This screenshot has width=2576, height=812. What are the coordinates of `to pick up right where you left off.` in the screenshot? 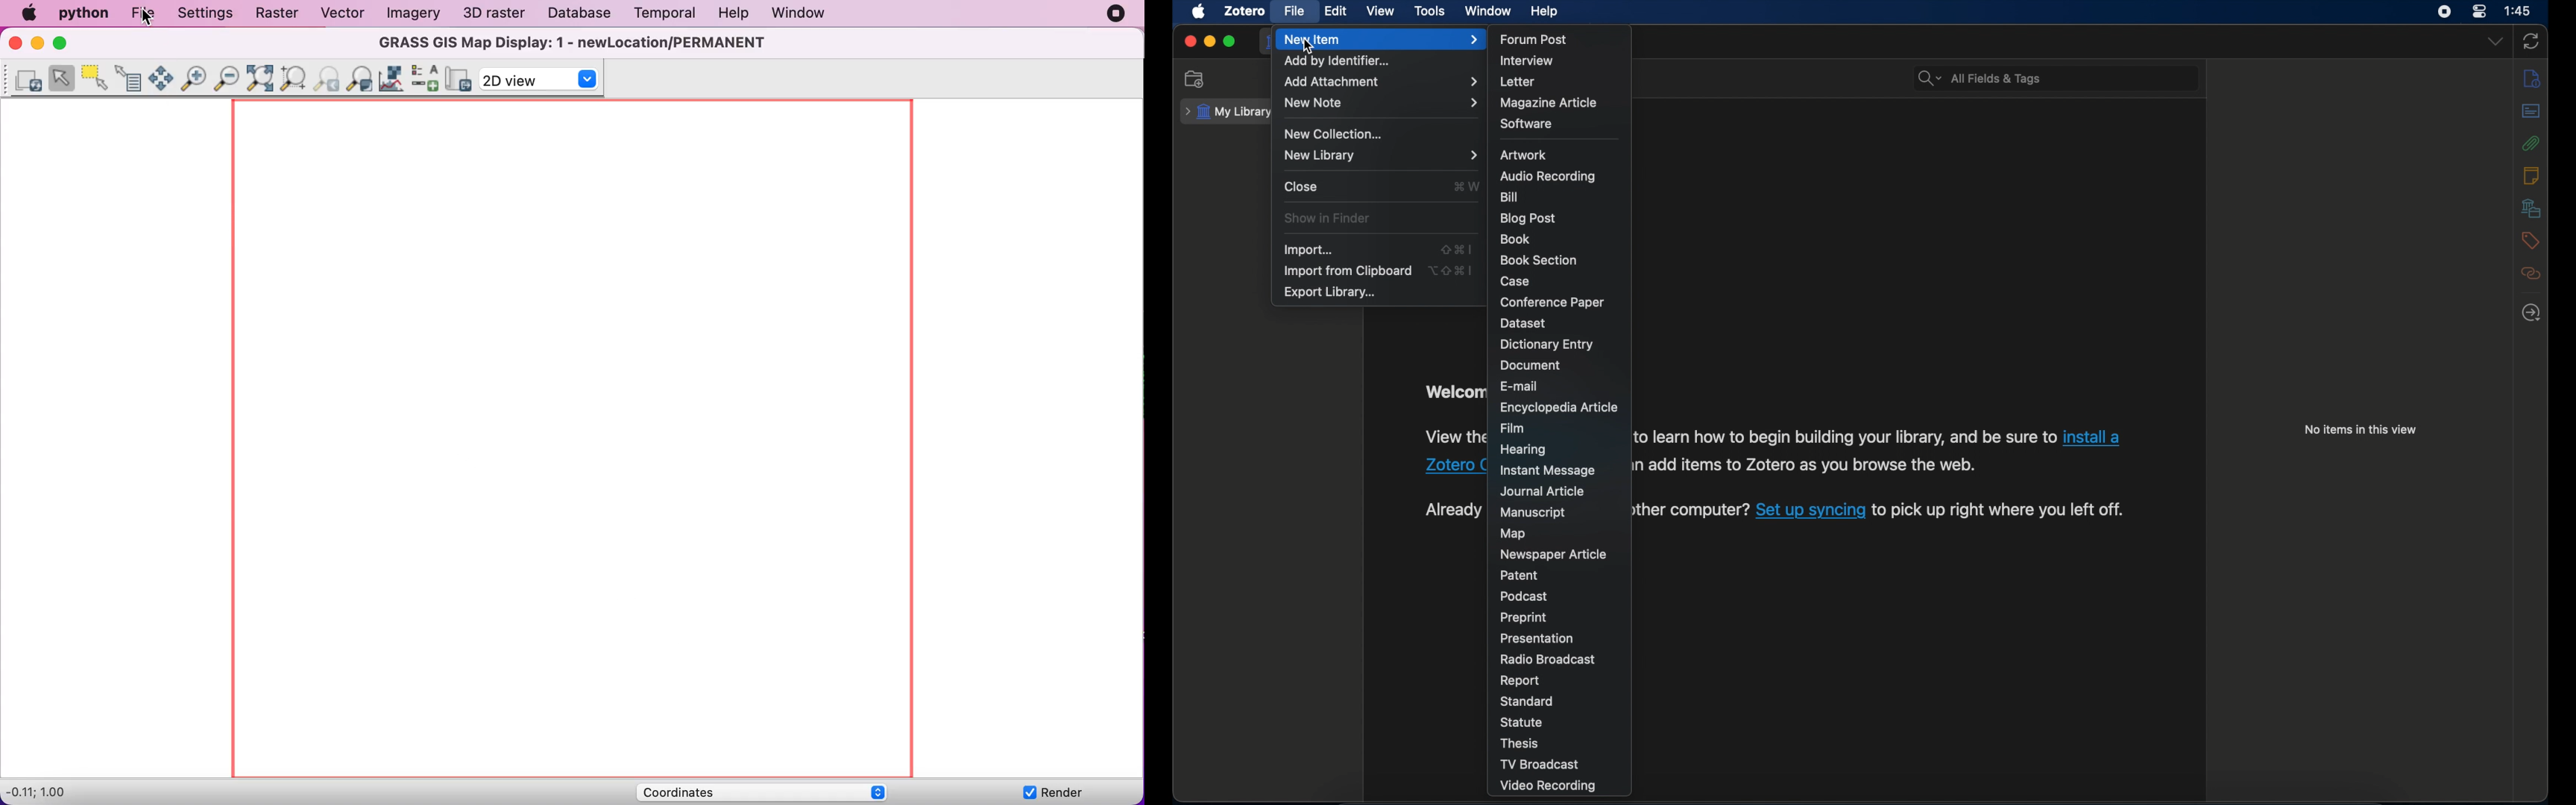 It's located at (2001, 509).